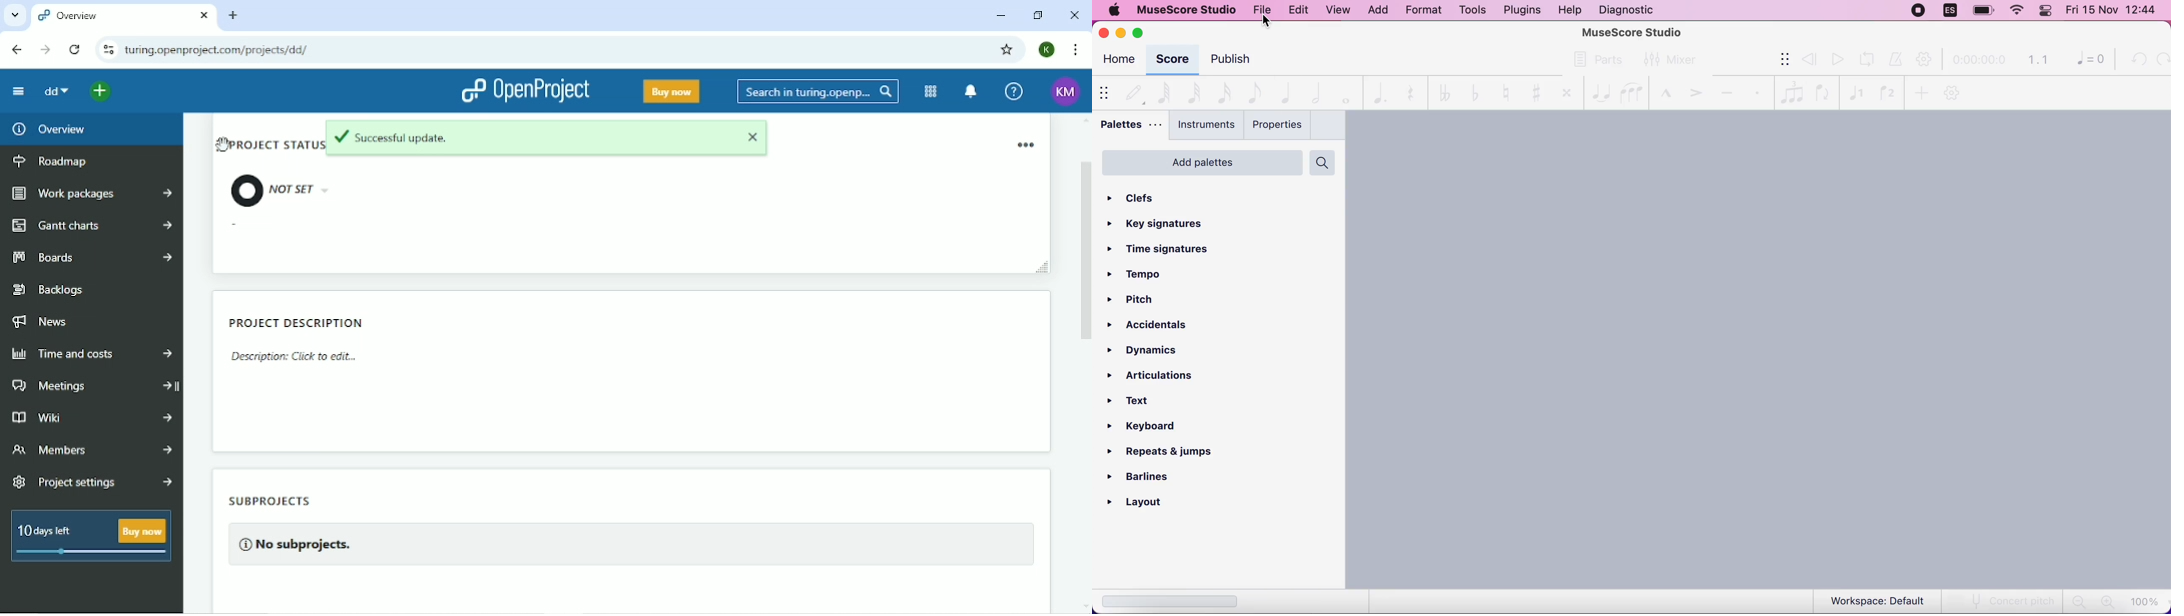 This screenshot has width=2184, height=616. What do you see at coordinates (1921, 92) in the screenshot?
I see `add` at bounding box center [1921, 92].